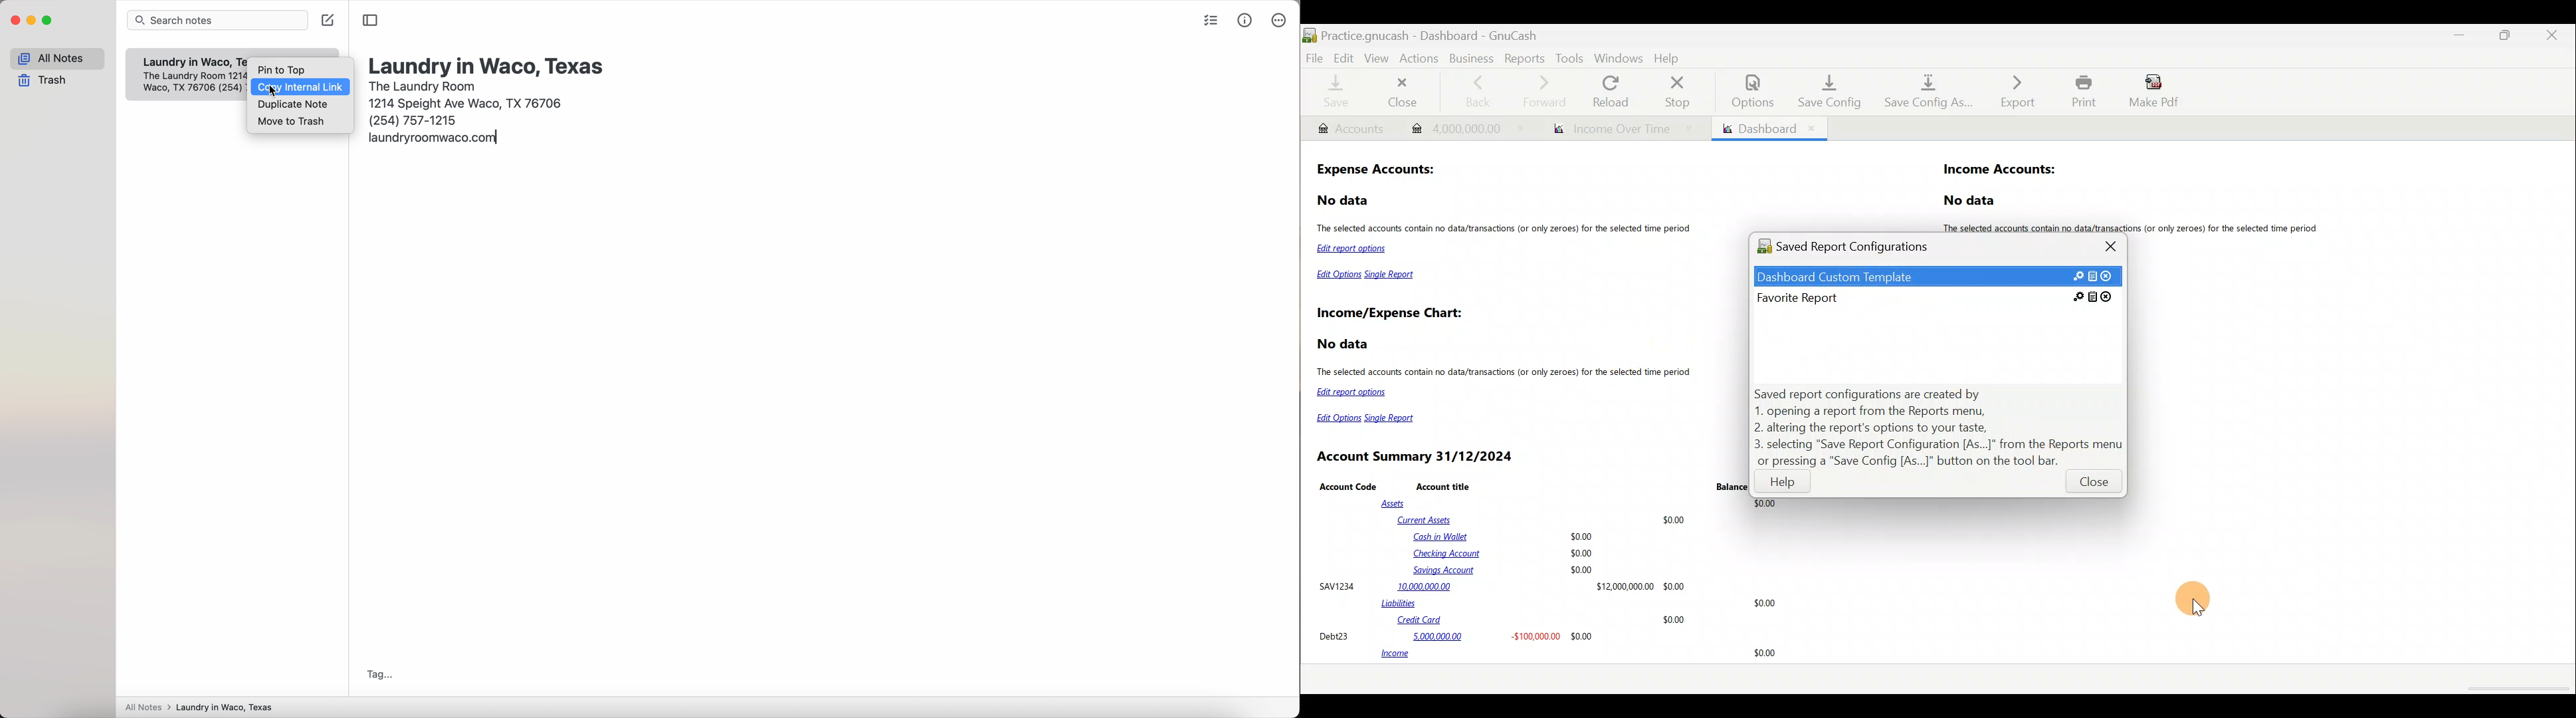  I want to click on Saved custom report template, so click(1935, 277).